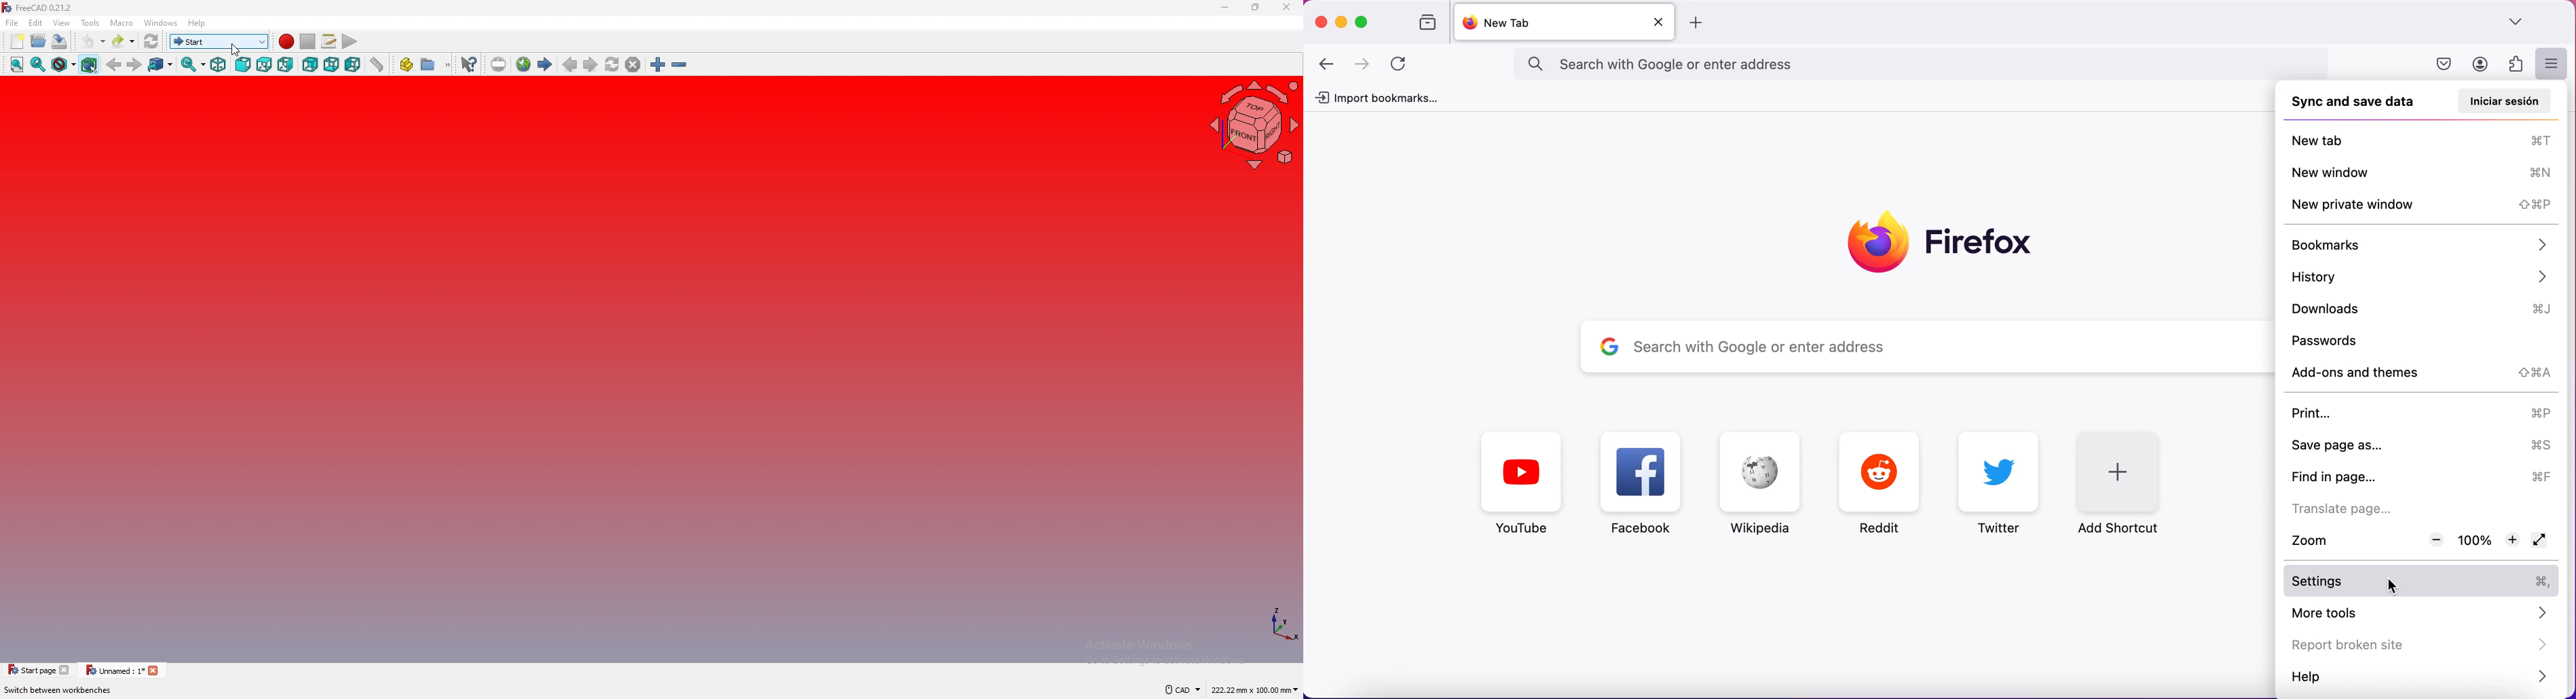 The width and height of the screenshot is (2576, 700). Describe the element at coordinates (161, 22) in the screenshot. I see `windows` at that location.